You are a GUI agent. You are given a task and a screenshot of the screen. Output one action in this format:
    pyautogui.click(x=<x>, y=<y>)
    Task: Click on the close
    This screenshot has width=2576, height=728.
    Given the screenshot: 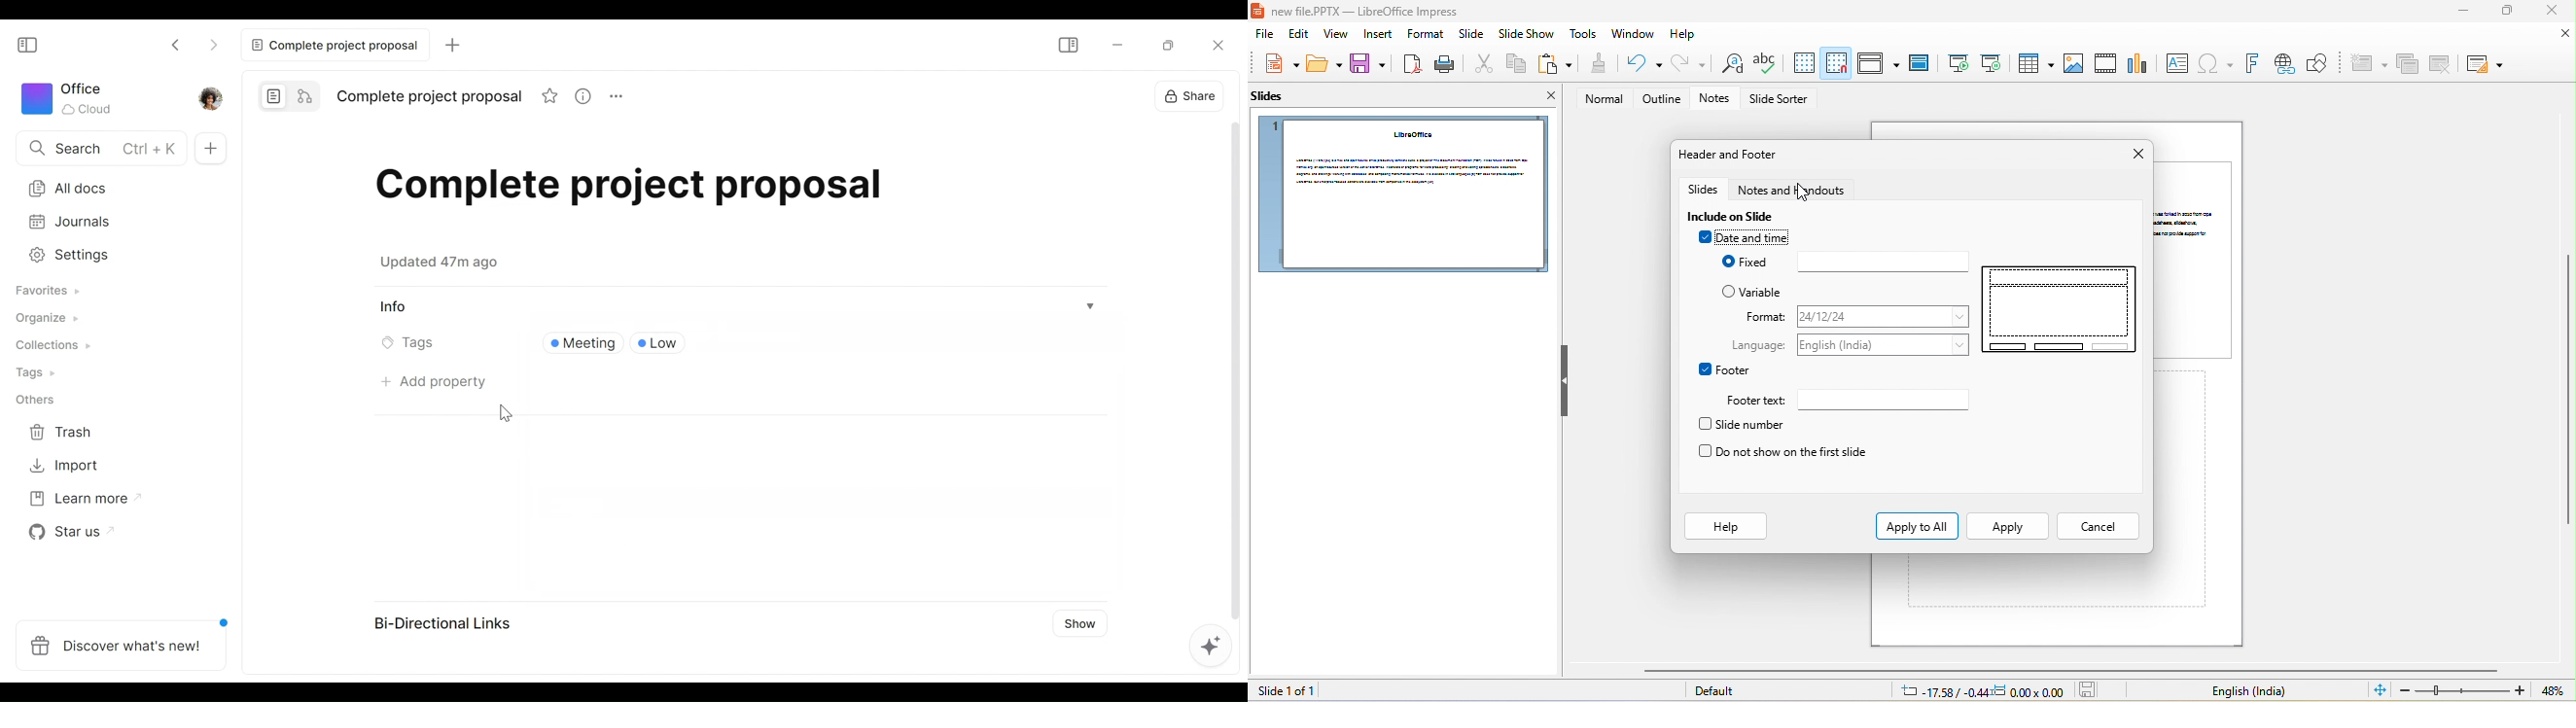 What is the action you would take?
    pyautogui.click(x=2566, y=34)
    